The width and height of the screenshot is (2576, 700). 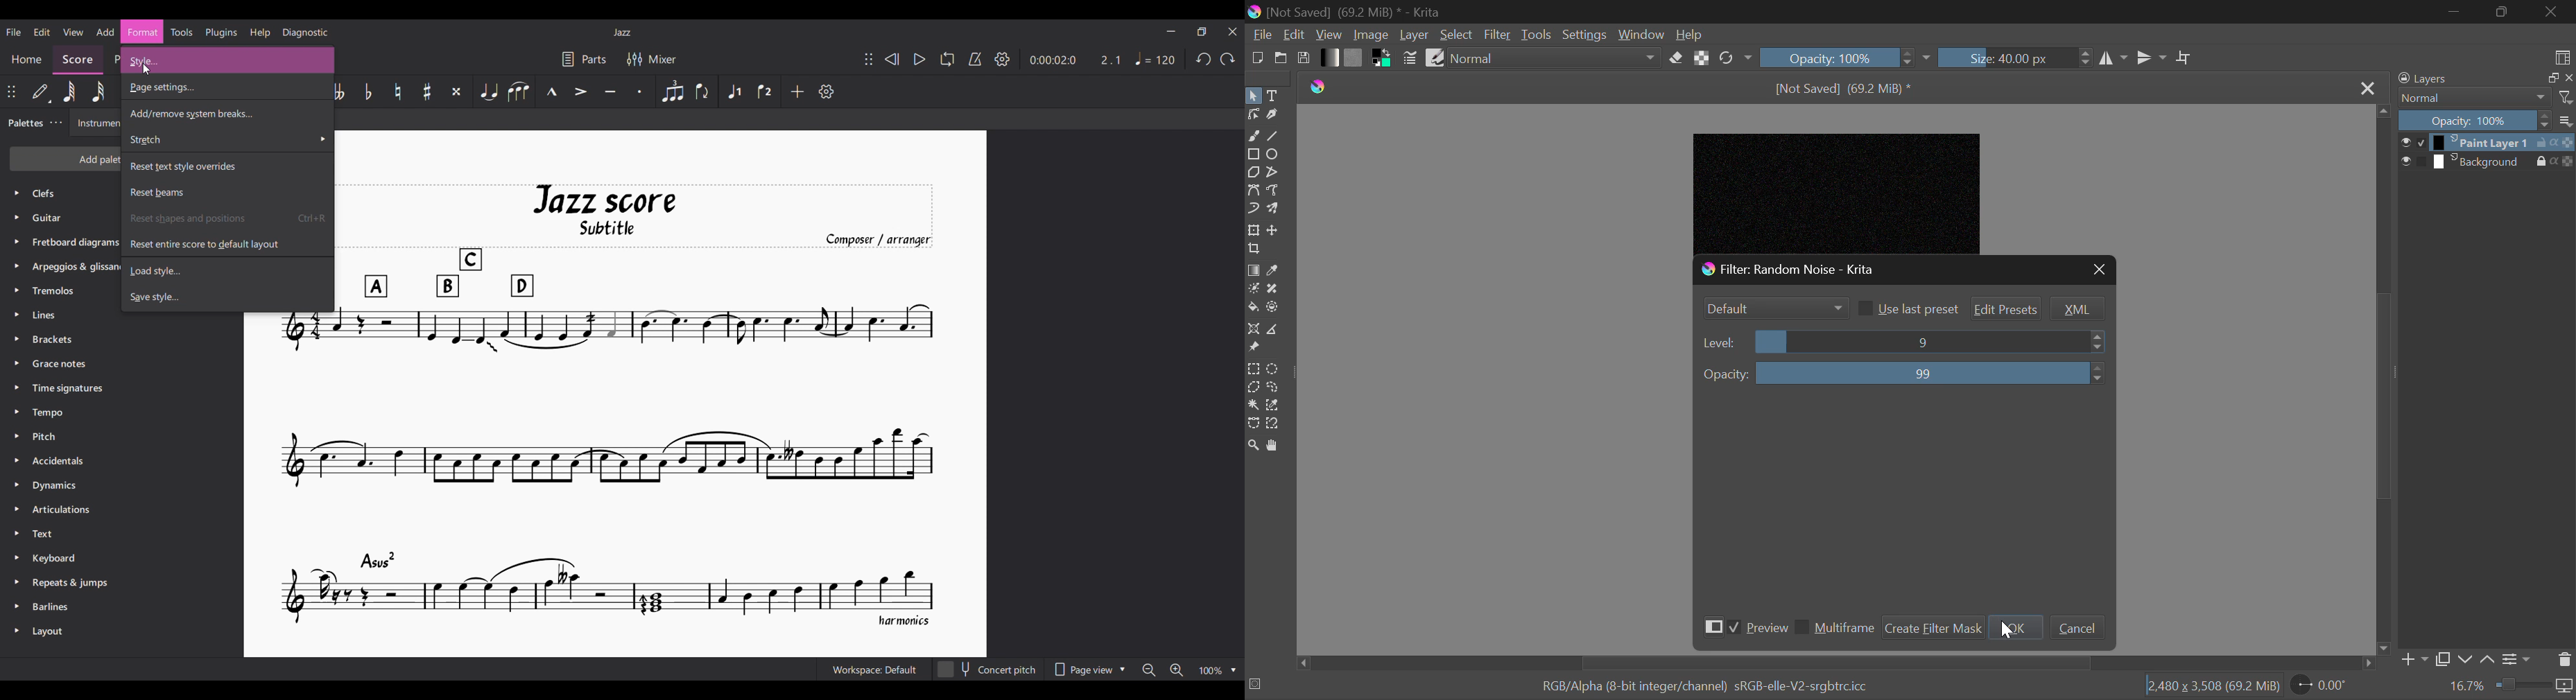 I want to click on Edit, so click(x=1295, y=35).